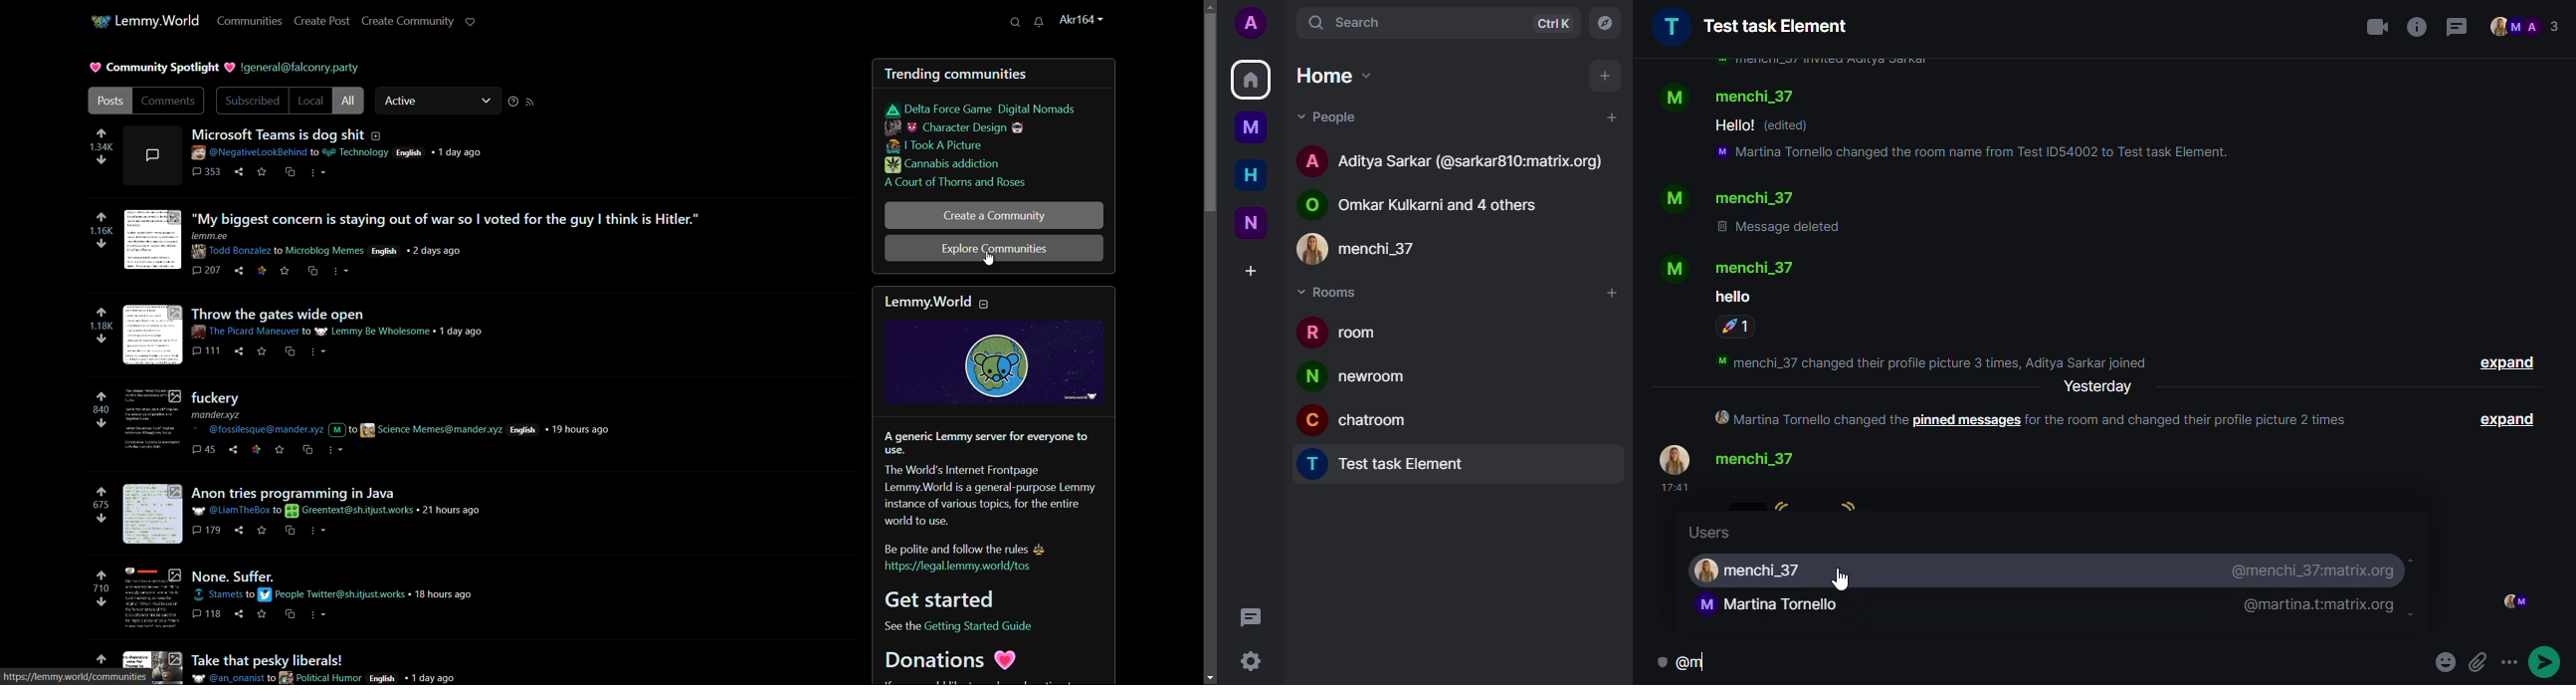  I want to click on post details, so click(337, 245).